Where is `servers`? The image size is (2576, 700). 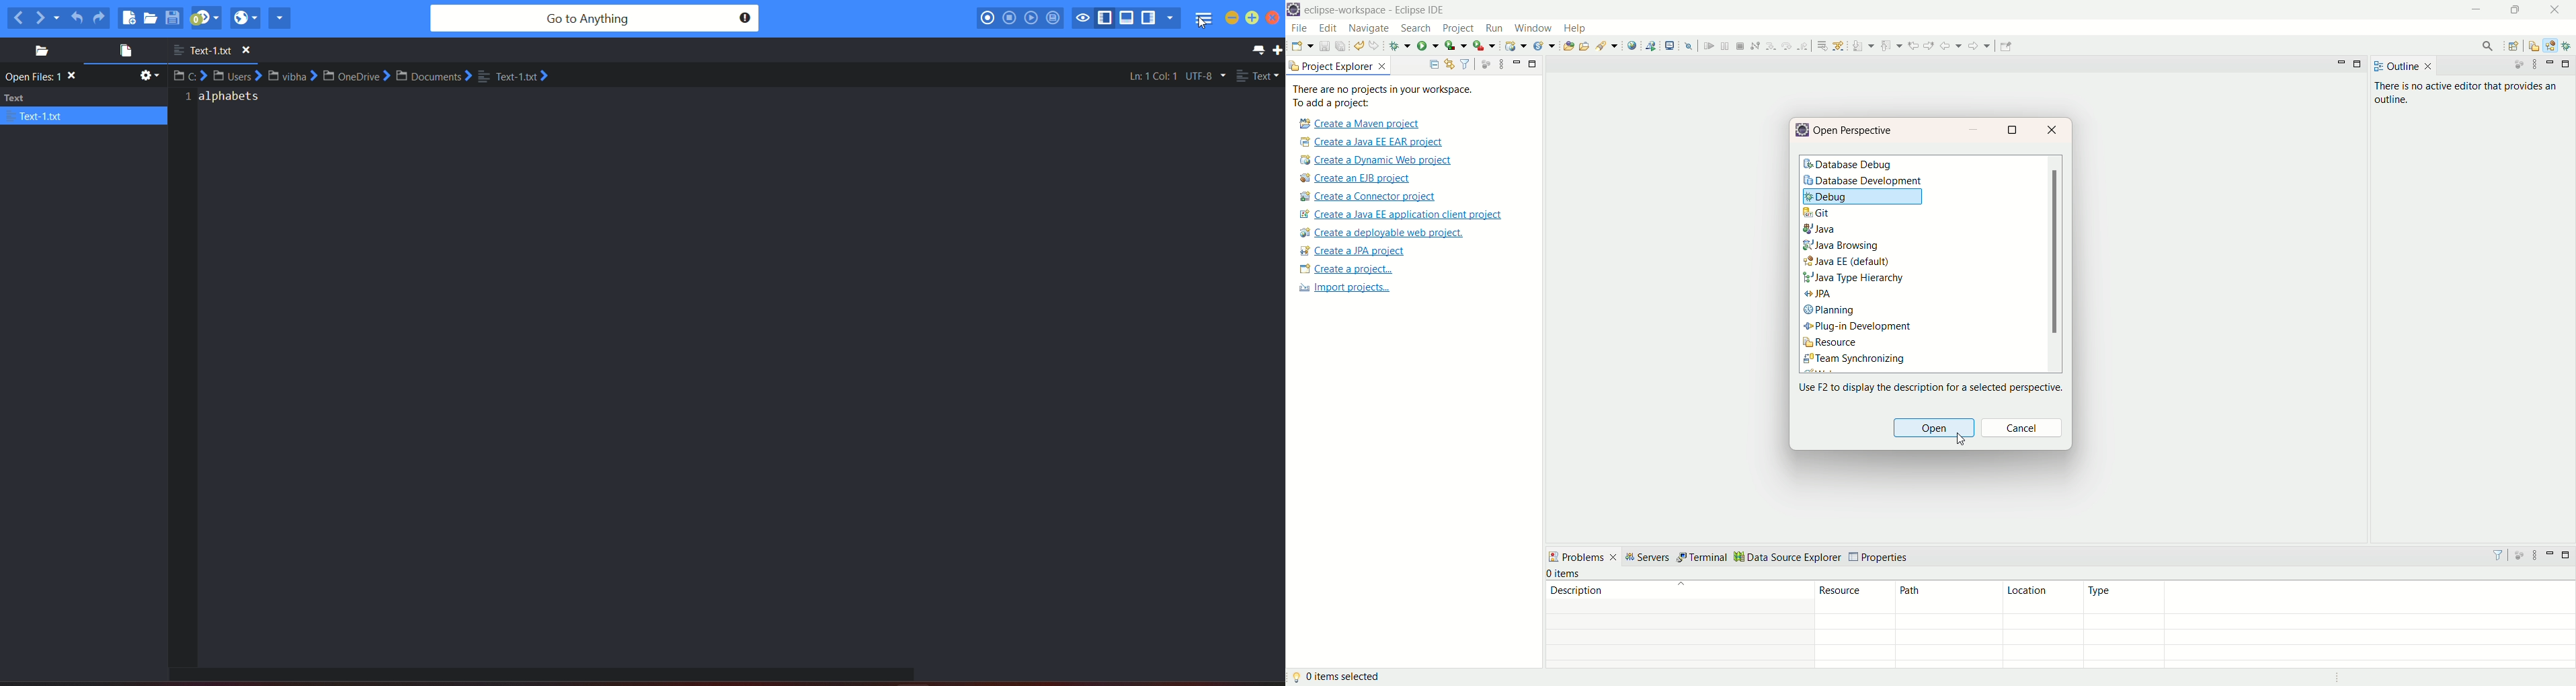 servers is located at coordinates (1651, 558).